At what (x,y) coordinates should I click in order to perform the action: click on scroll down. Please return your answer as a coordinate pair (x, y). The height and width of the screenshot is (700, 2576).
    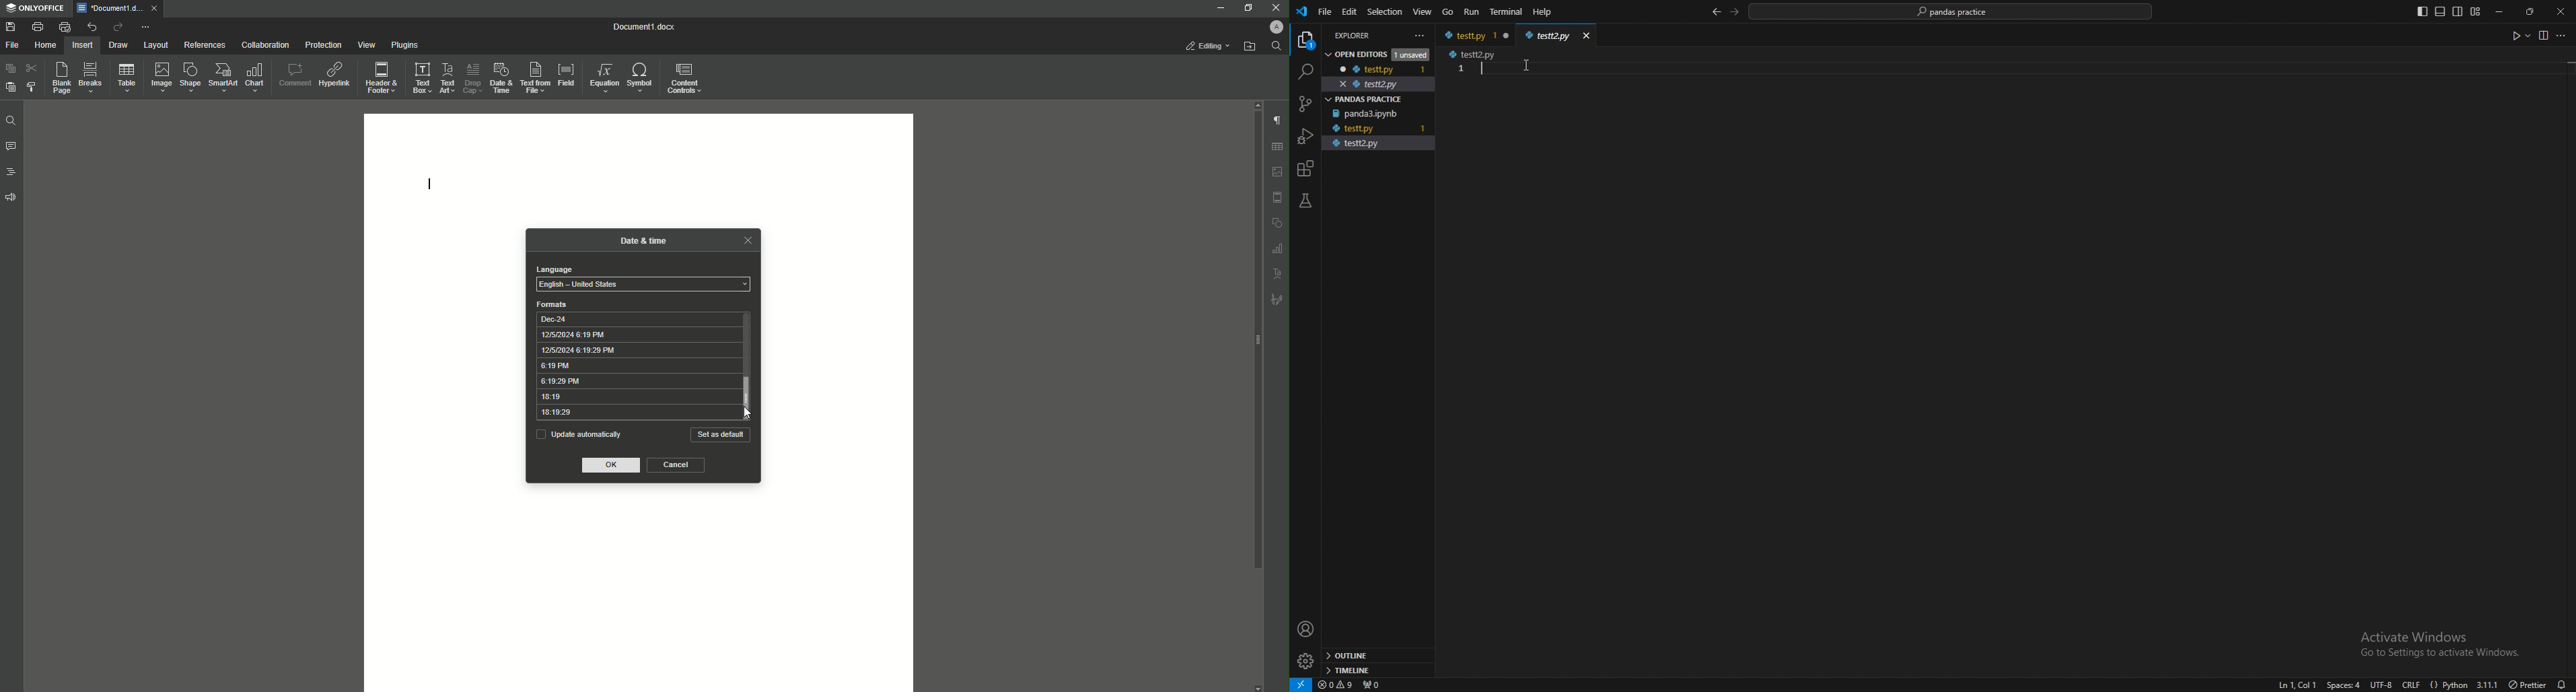
    Looking at the image, I should click on (1258, 688).